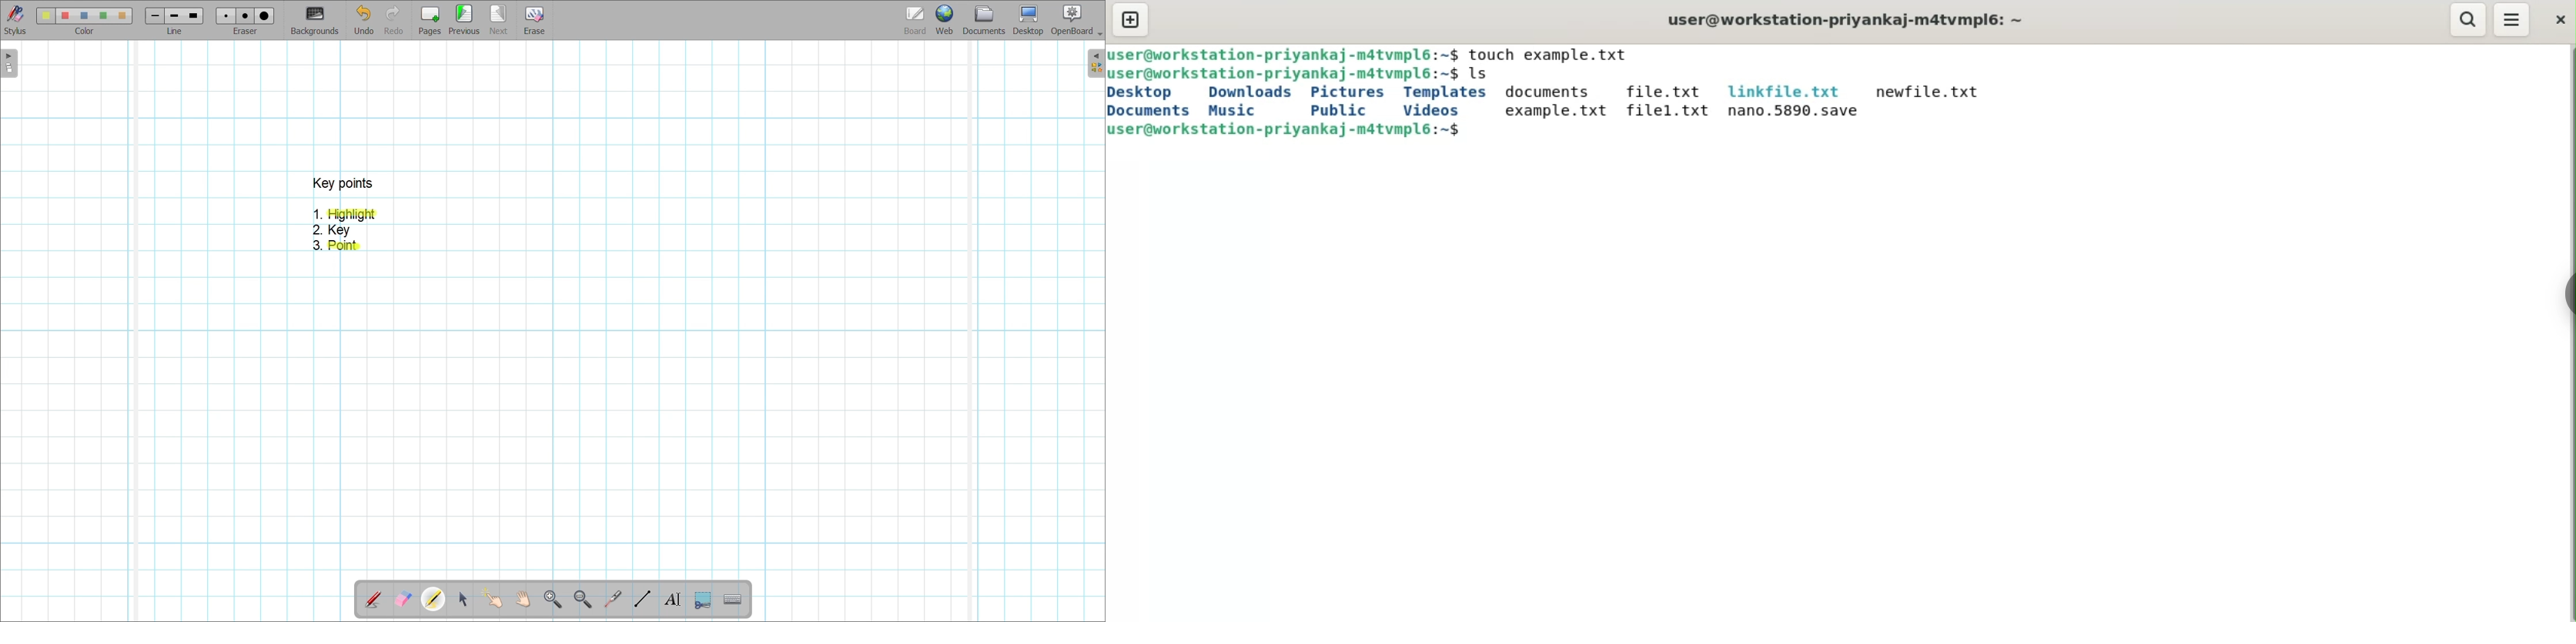 The height and width of the screenshot is (644, 2576). What do you see at coordinates (916, 21) in the screenshot?
I see `Board` at bounding box center [916, 21].